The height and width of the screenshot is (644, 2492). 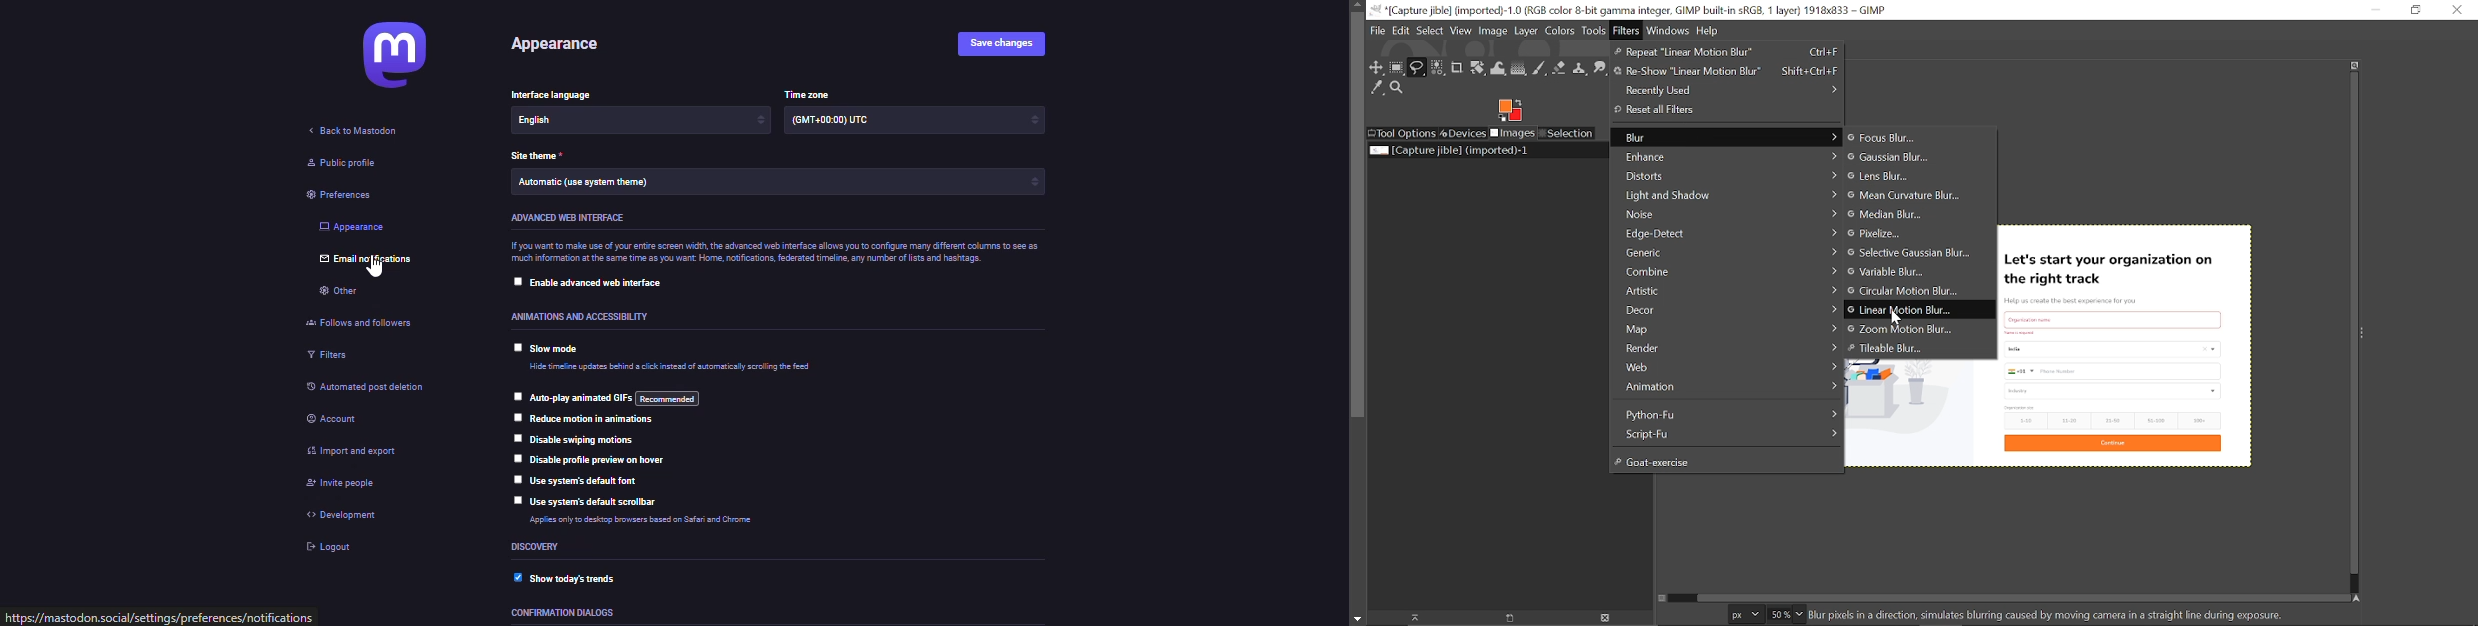 What do you see at coordinates (339, 420) in the screenshot?
I see `account` at bounding box center [339, 420].